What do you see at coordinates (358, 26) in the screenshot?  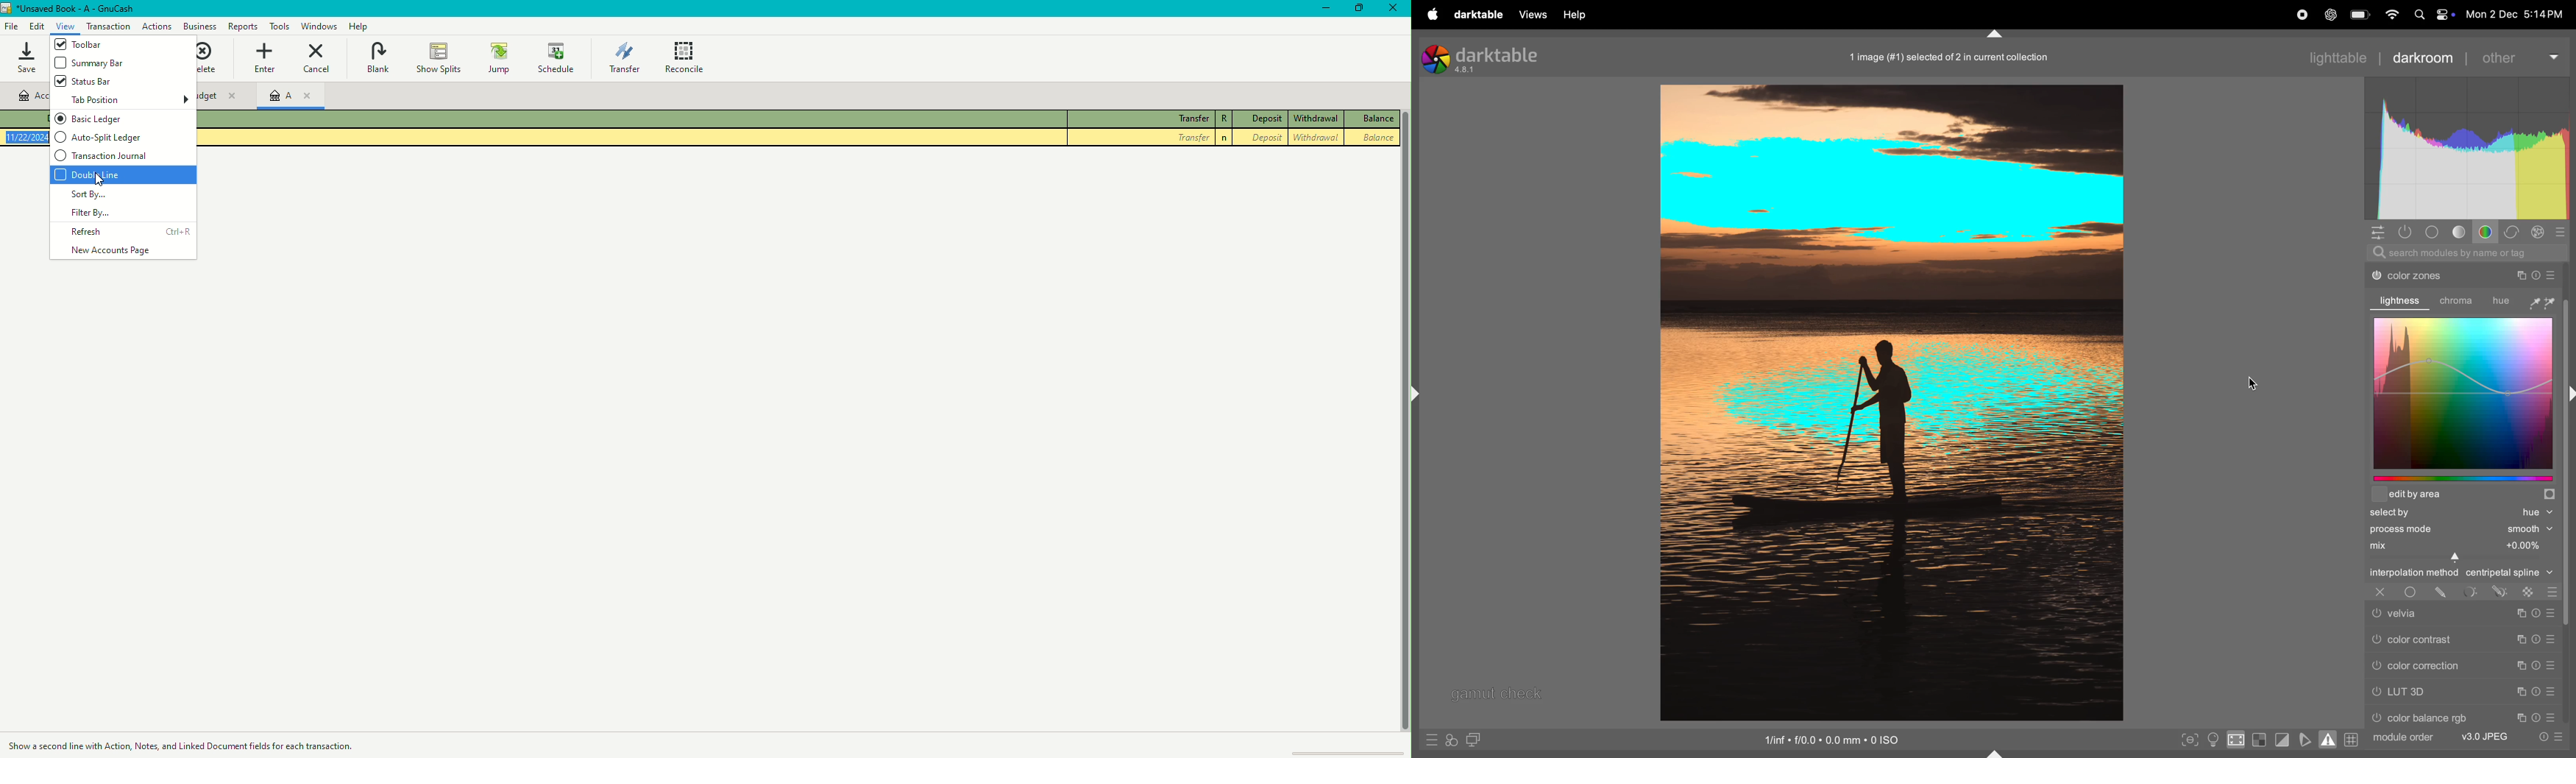 I see `Help` at bounding box center [358, 26].